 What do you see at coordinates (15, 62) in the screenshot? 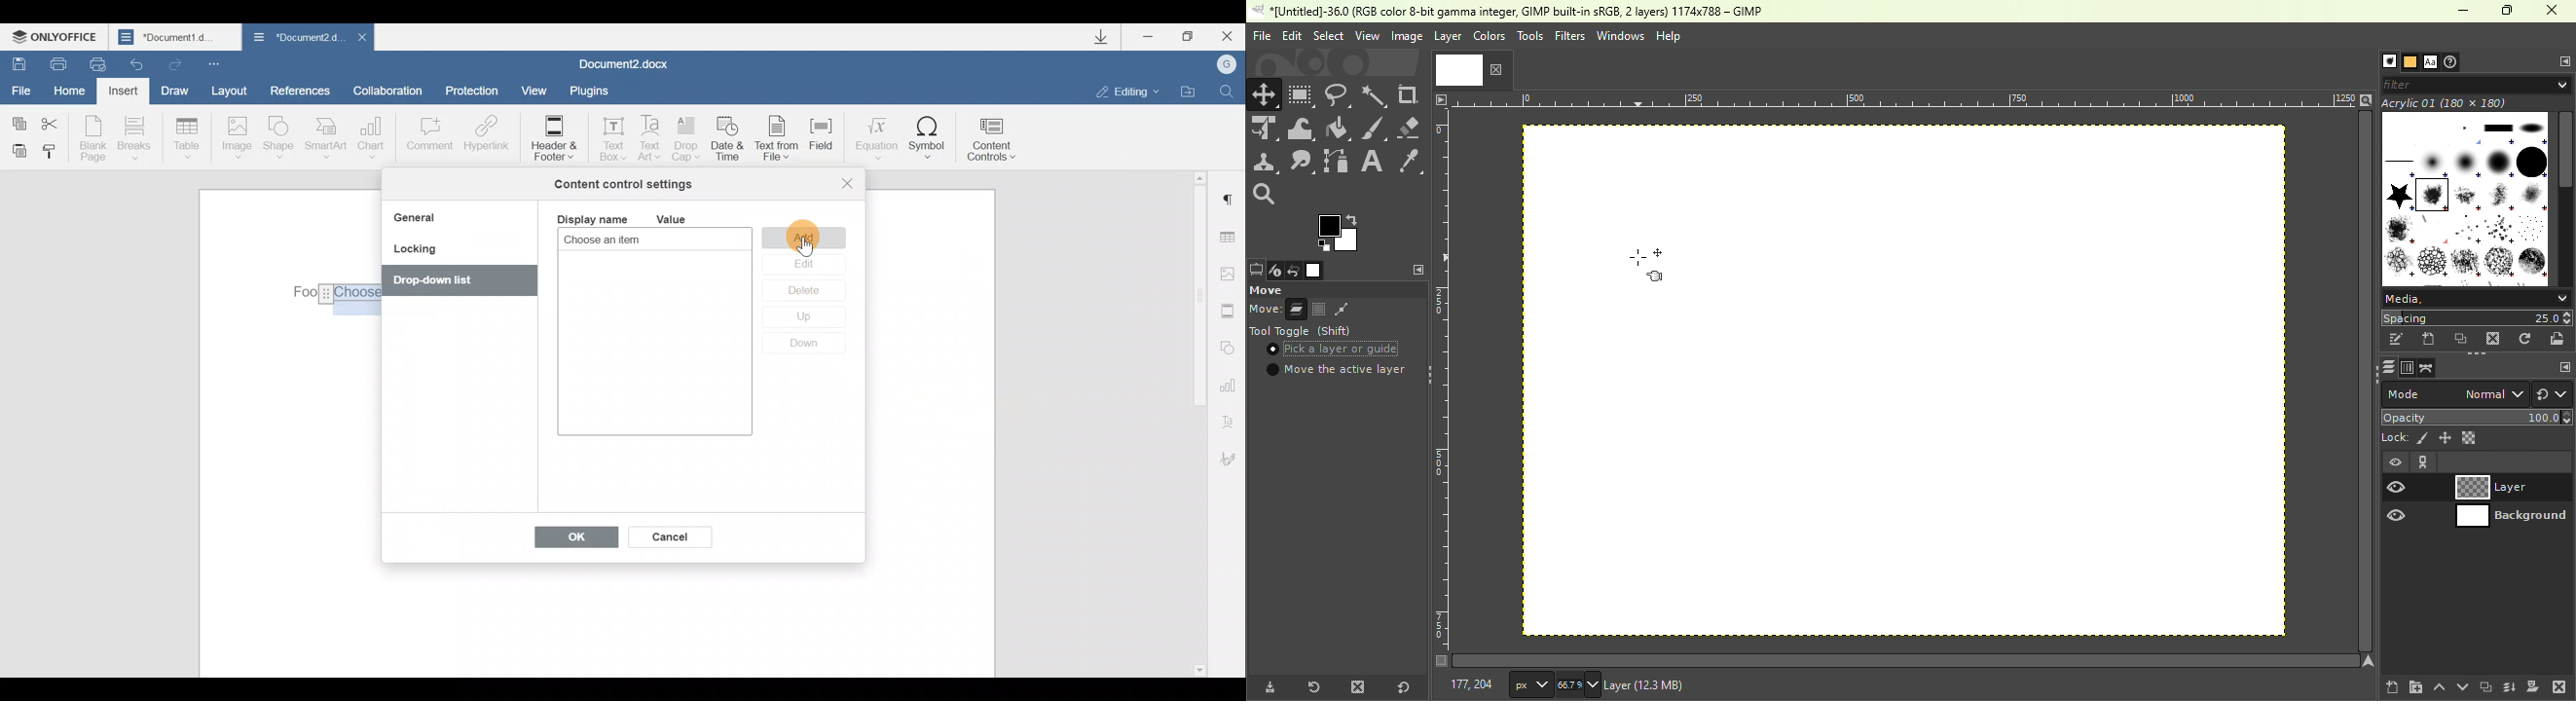
I see `Save` at bounding box center [15, 62].